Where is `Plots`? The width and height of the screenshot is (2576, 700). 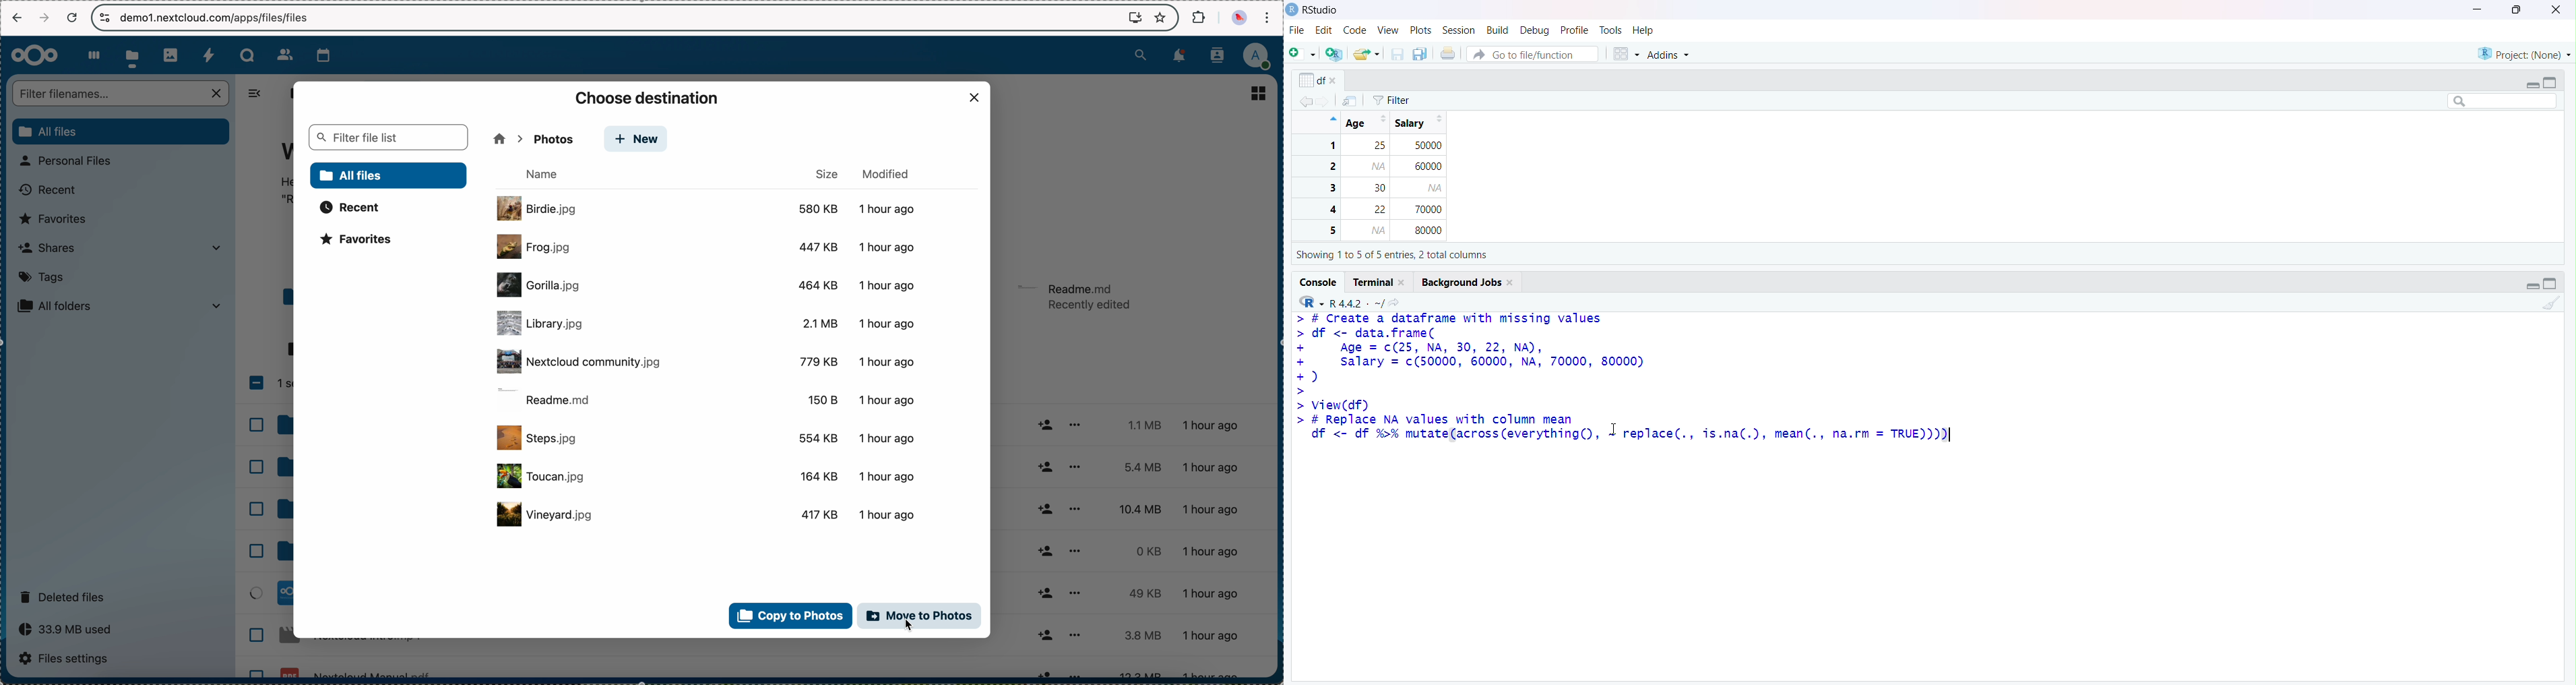 Plots is located at coordinates (1418, 30).